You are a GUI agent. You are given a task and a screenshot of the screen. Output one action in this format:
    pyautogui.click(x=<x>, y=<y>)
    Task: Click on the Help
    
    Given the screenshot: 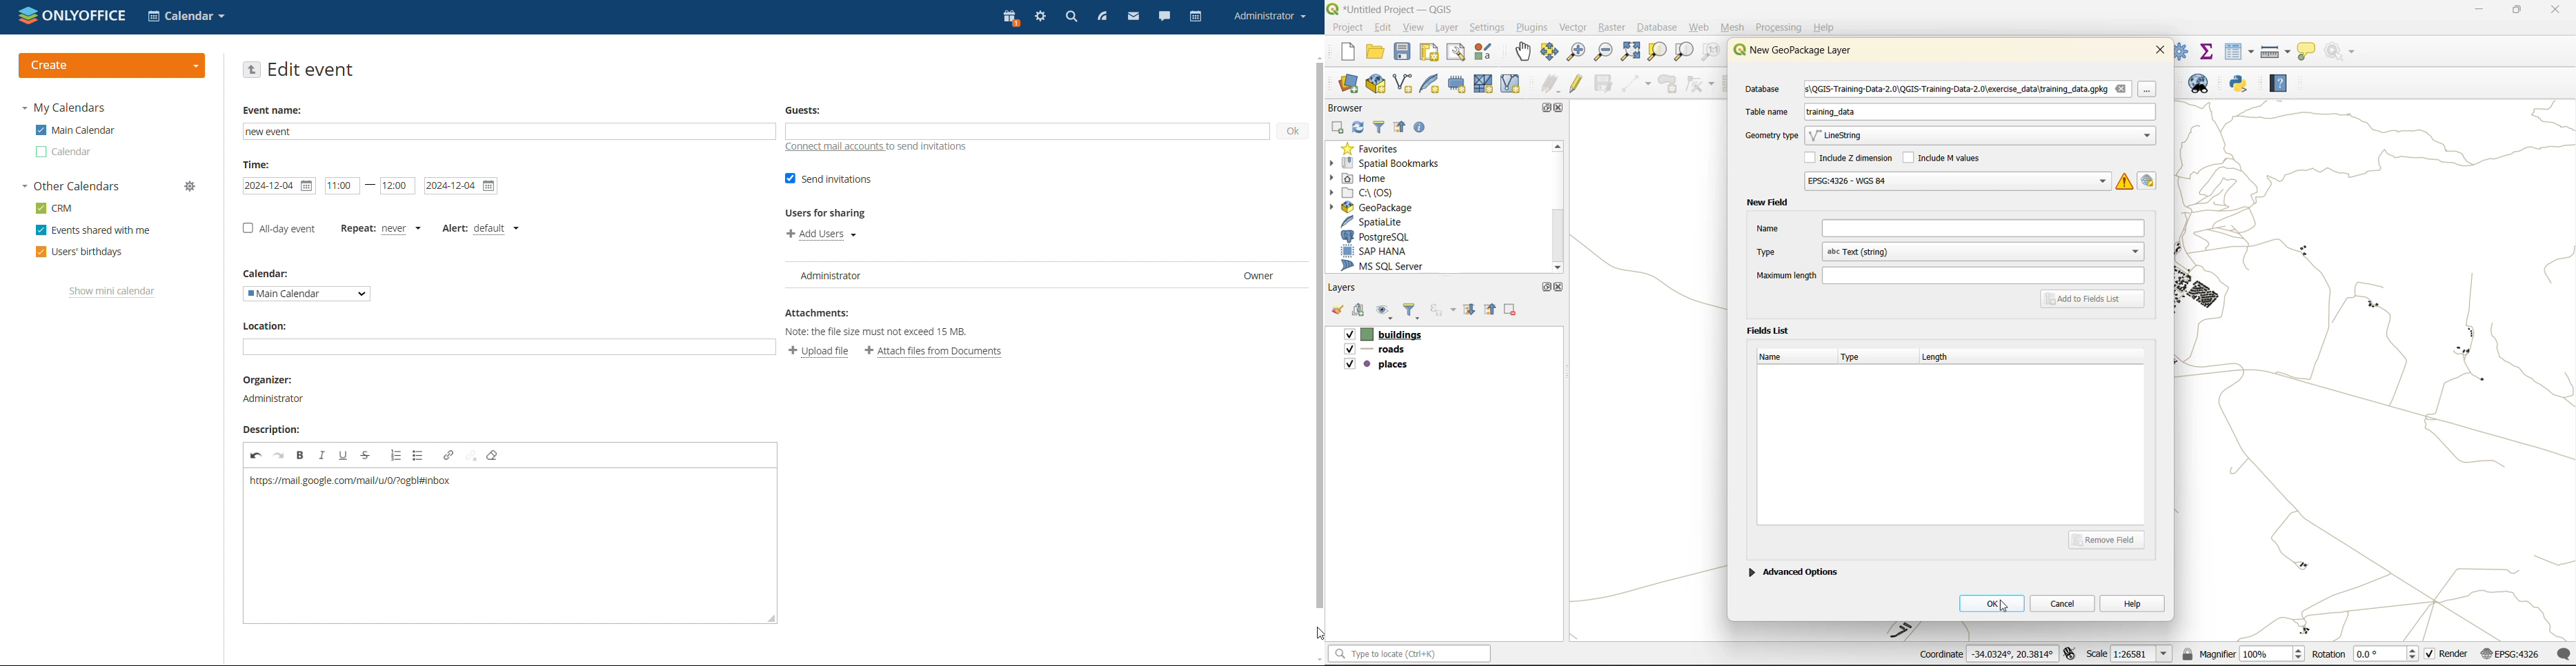 What is the action you would take?
    pyautogui.click(x=1825, y=27)
    